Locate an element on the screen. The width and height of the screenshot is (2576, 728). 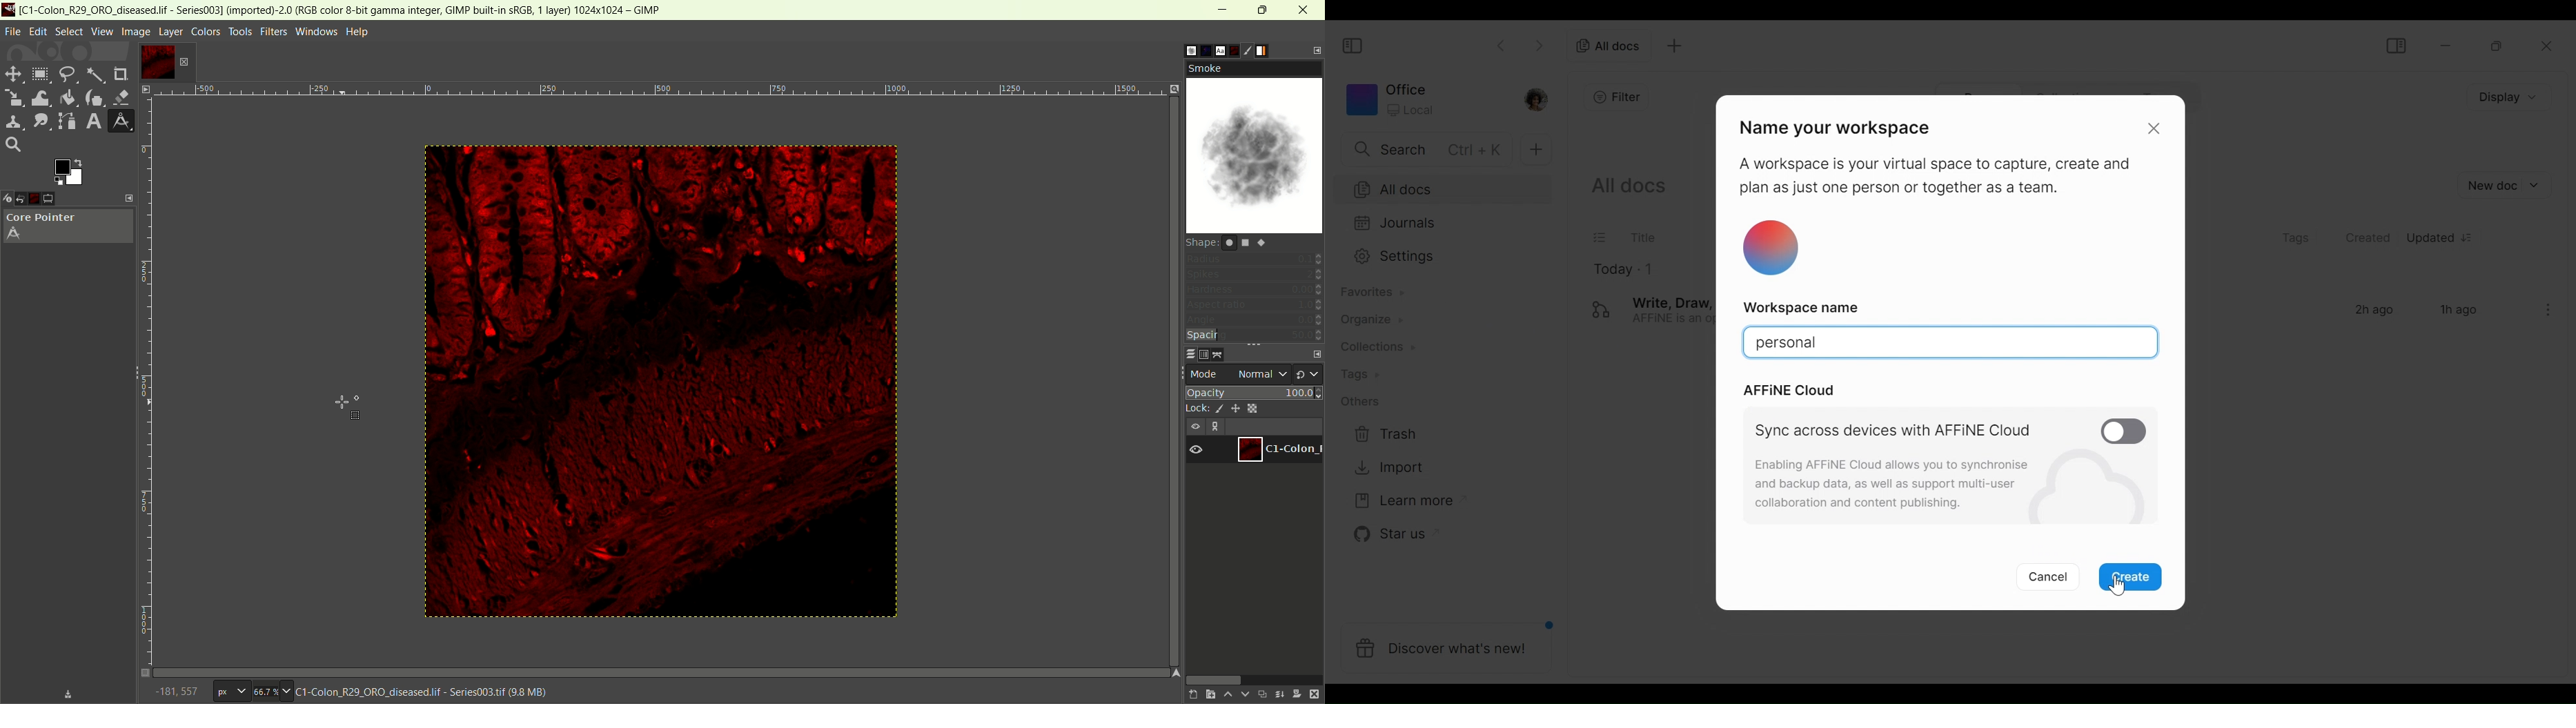
font is located at coordinates (1214, 50).